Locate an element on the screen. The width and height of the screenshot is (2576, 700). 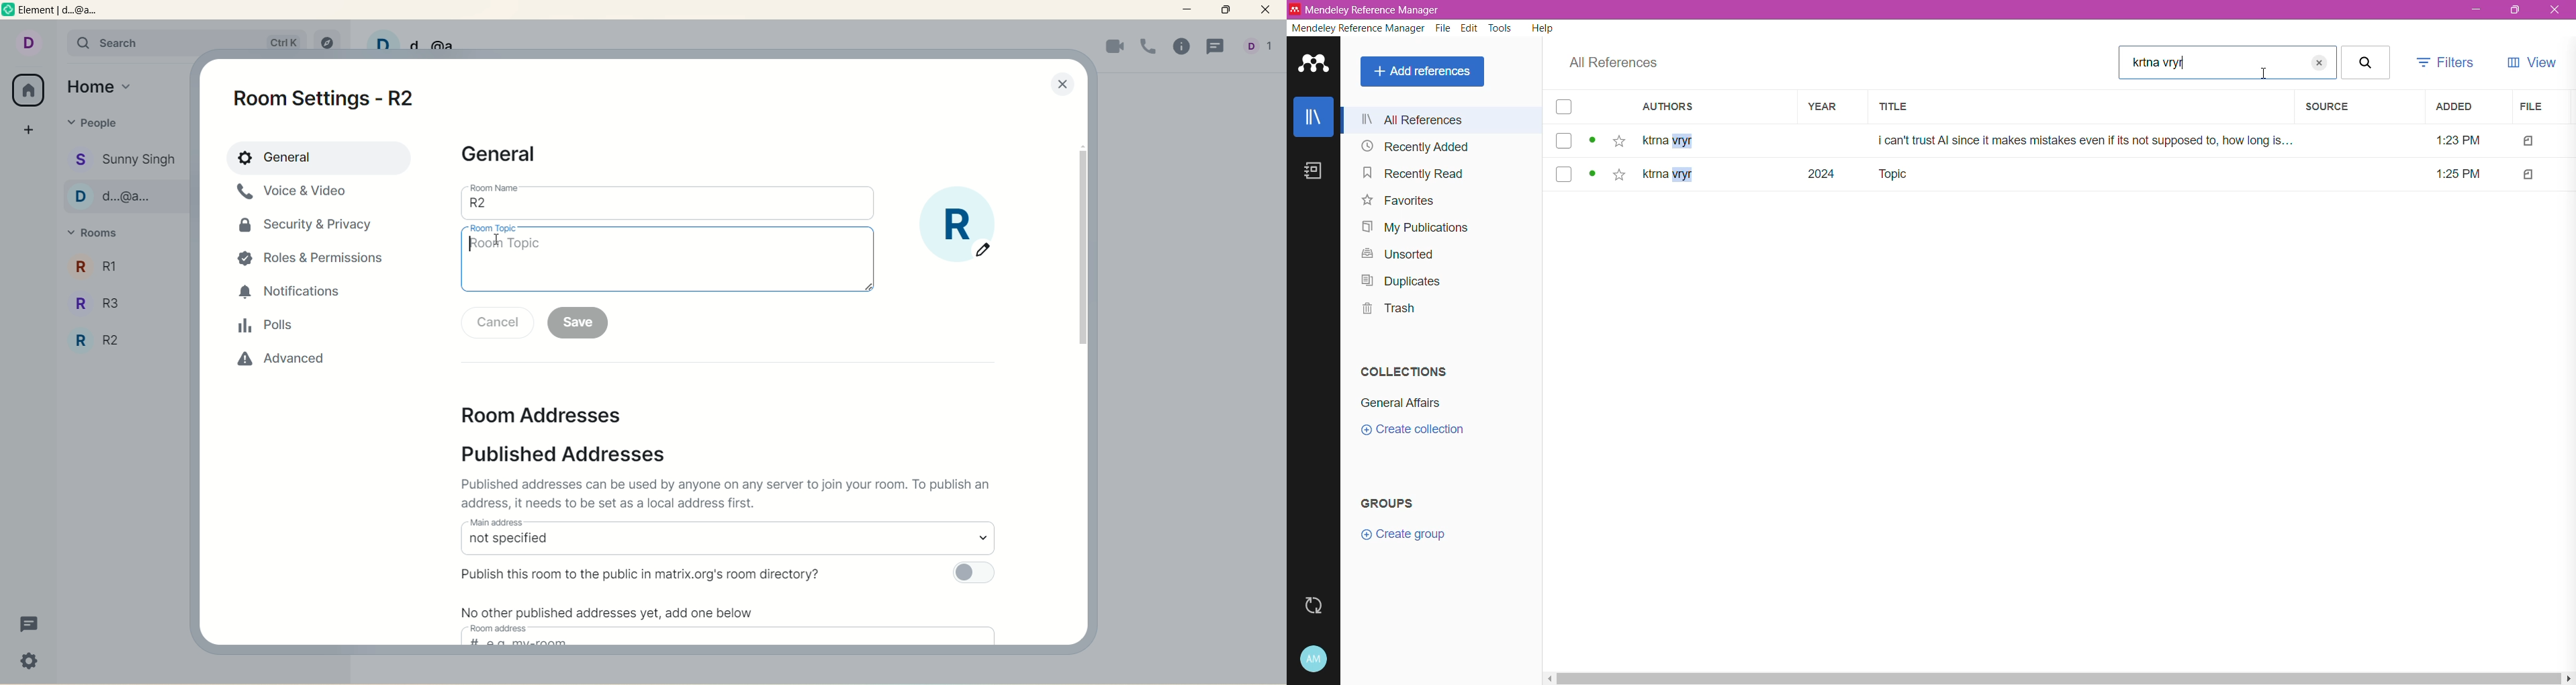
general is located at coordinates (504, 155).